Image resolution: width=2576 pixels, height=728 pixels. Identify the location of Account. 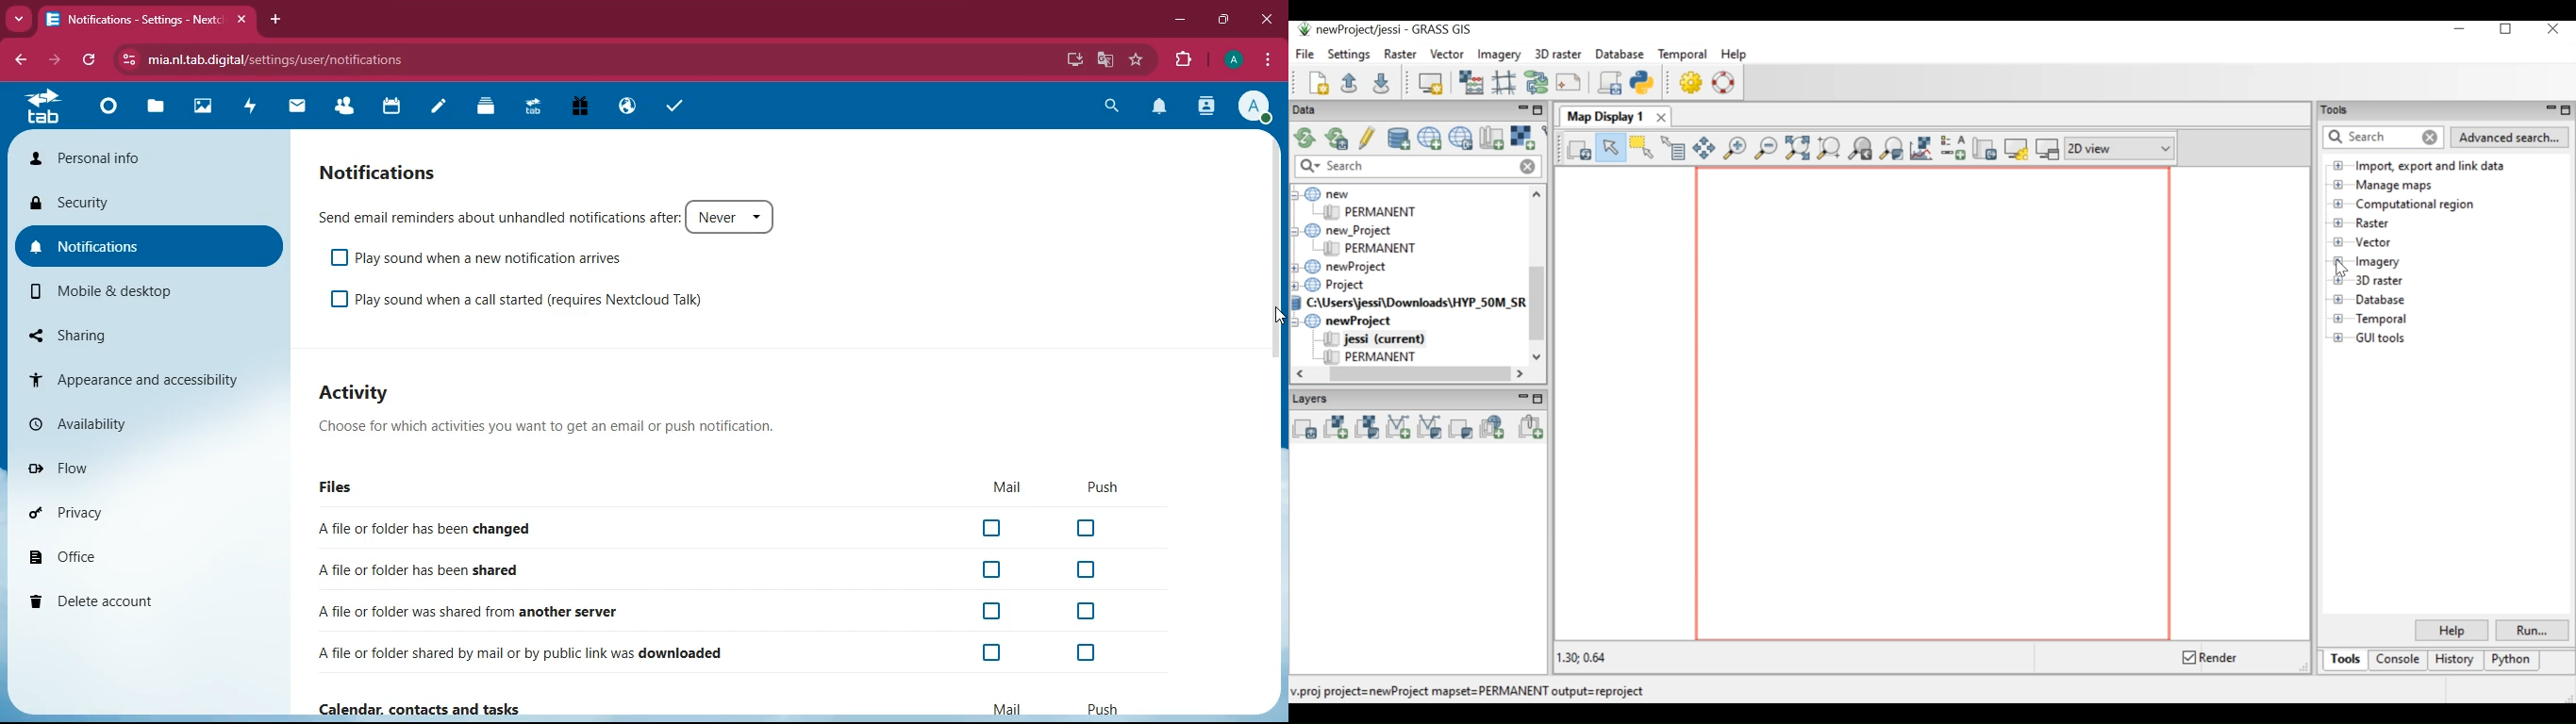
(1232, 60).